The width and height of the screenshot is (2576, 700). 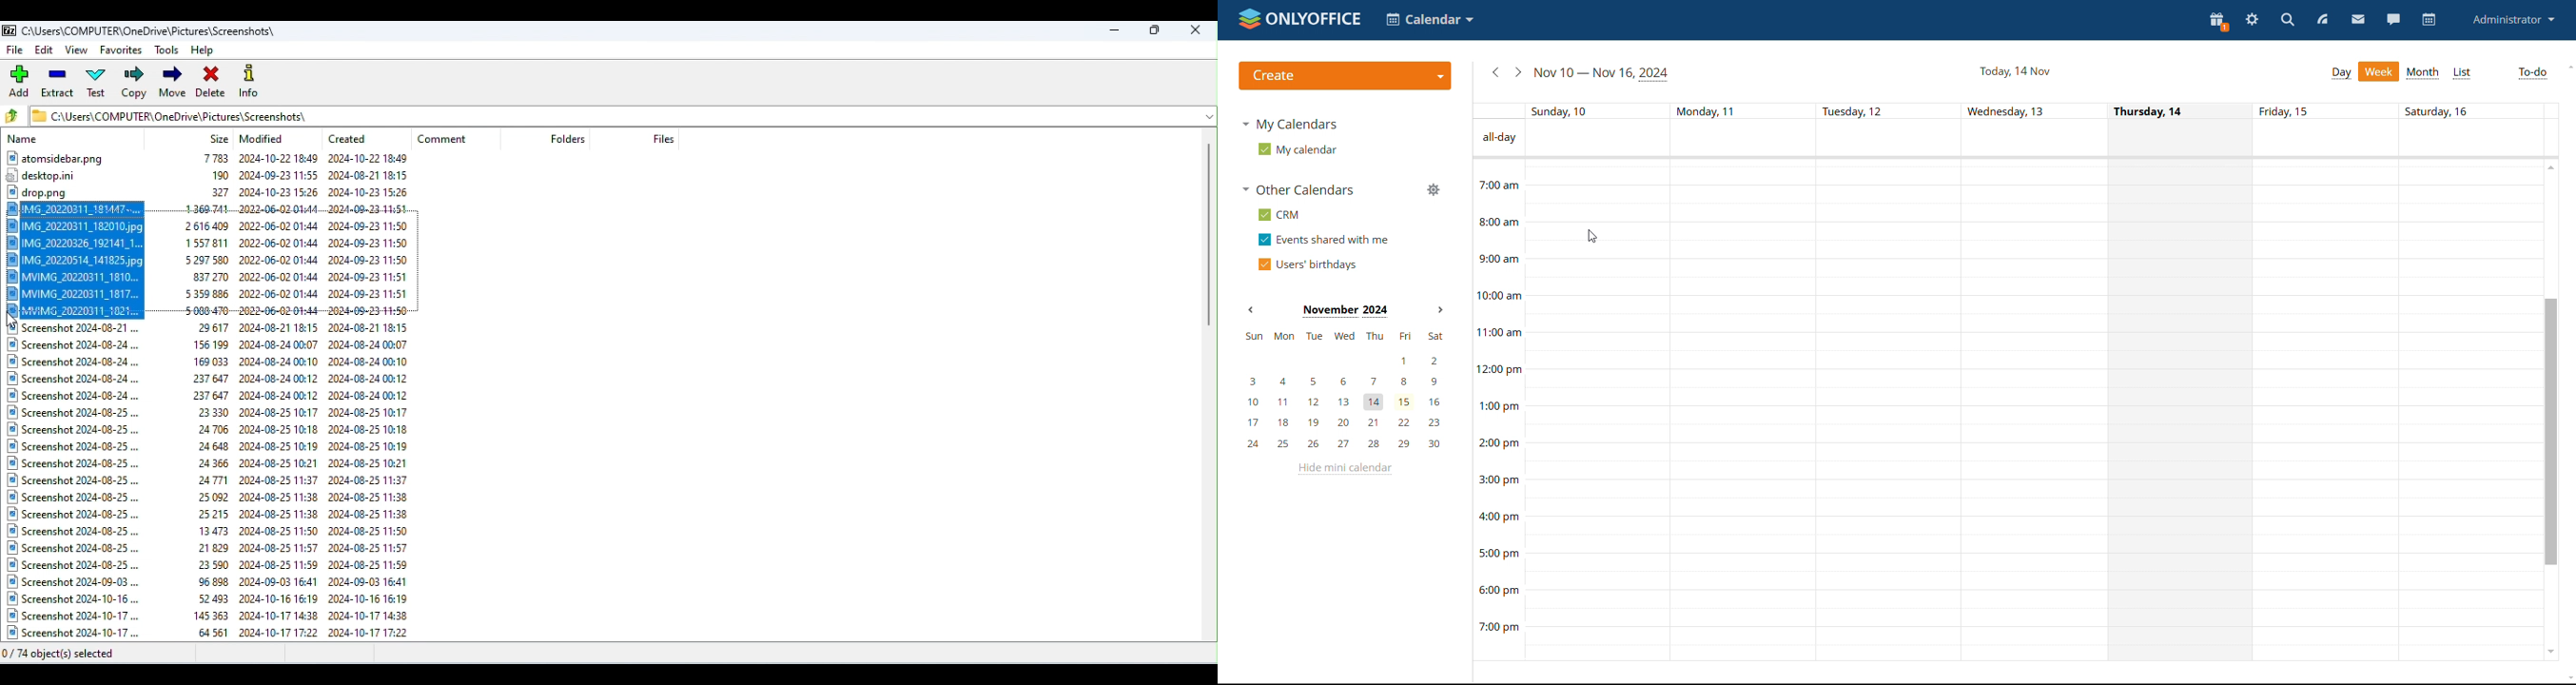 What do you see at coordinates (1433, 190) in the screenshot?
I see `manage` at bounding box center [1433, 190].